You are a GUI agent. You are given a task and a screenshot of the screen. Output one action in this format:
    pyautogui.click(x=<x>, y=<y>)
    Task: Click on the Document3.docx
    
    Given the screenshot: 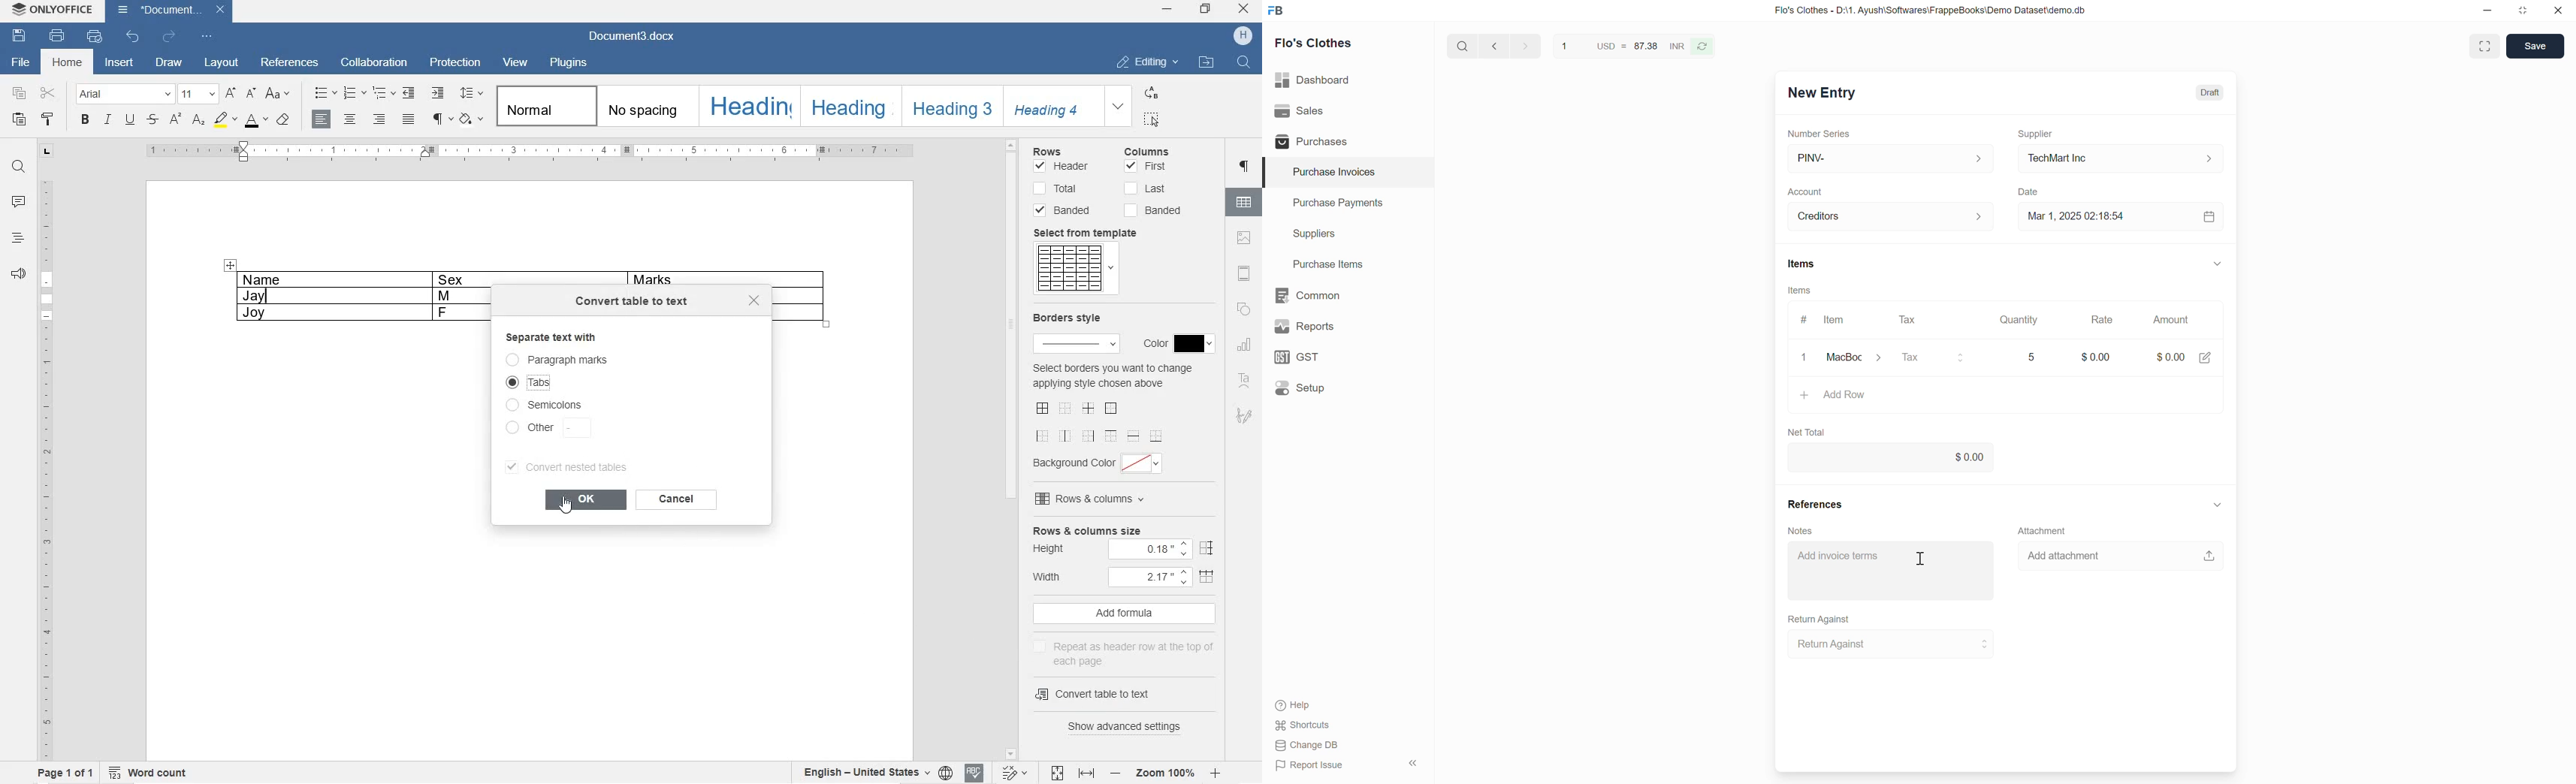 What is the action you would take?
    pyautogui.click(x=637, y=35)
    